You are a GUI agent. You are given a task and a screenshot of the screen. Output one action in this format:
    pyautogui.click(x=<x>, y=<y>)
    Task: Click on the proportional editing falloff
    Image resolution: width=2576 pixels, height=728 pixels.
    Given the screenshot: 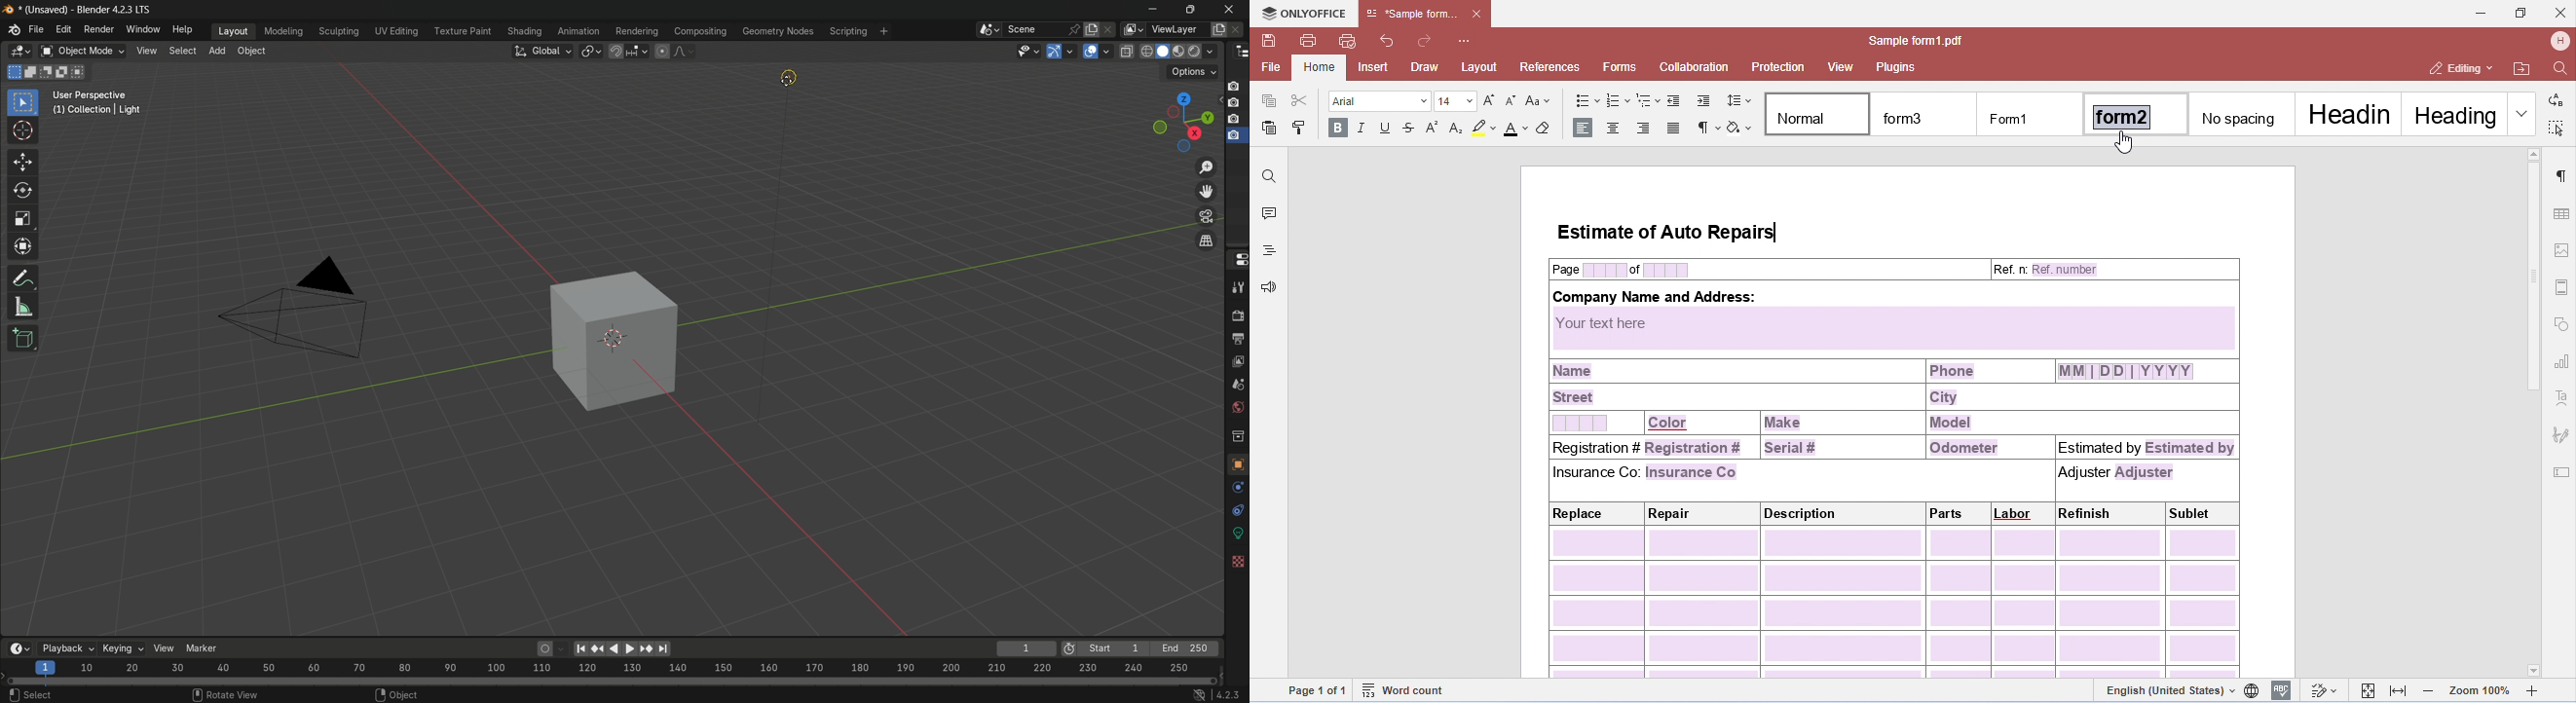 What is the action you would take?
    pyautogui.click(x=686, y=51)
    